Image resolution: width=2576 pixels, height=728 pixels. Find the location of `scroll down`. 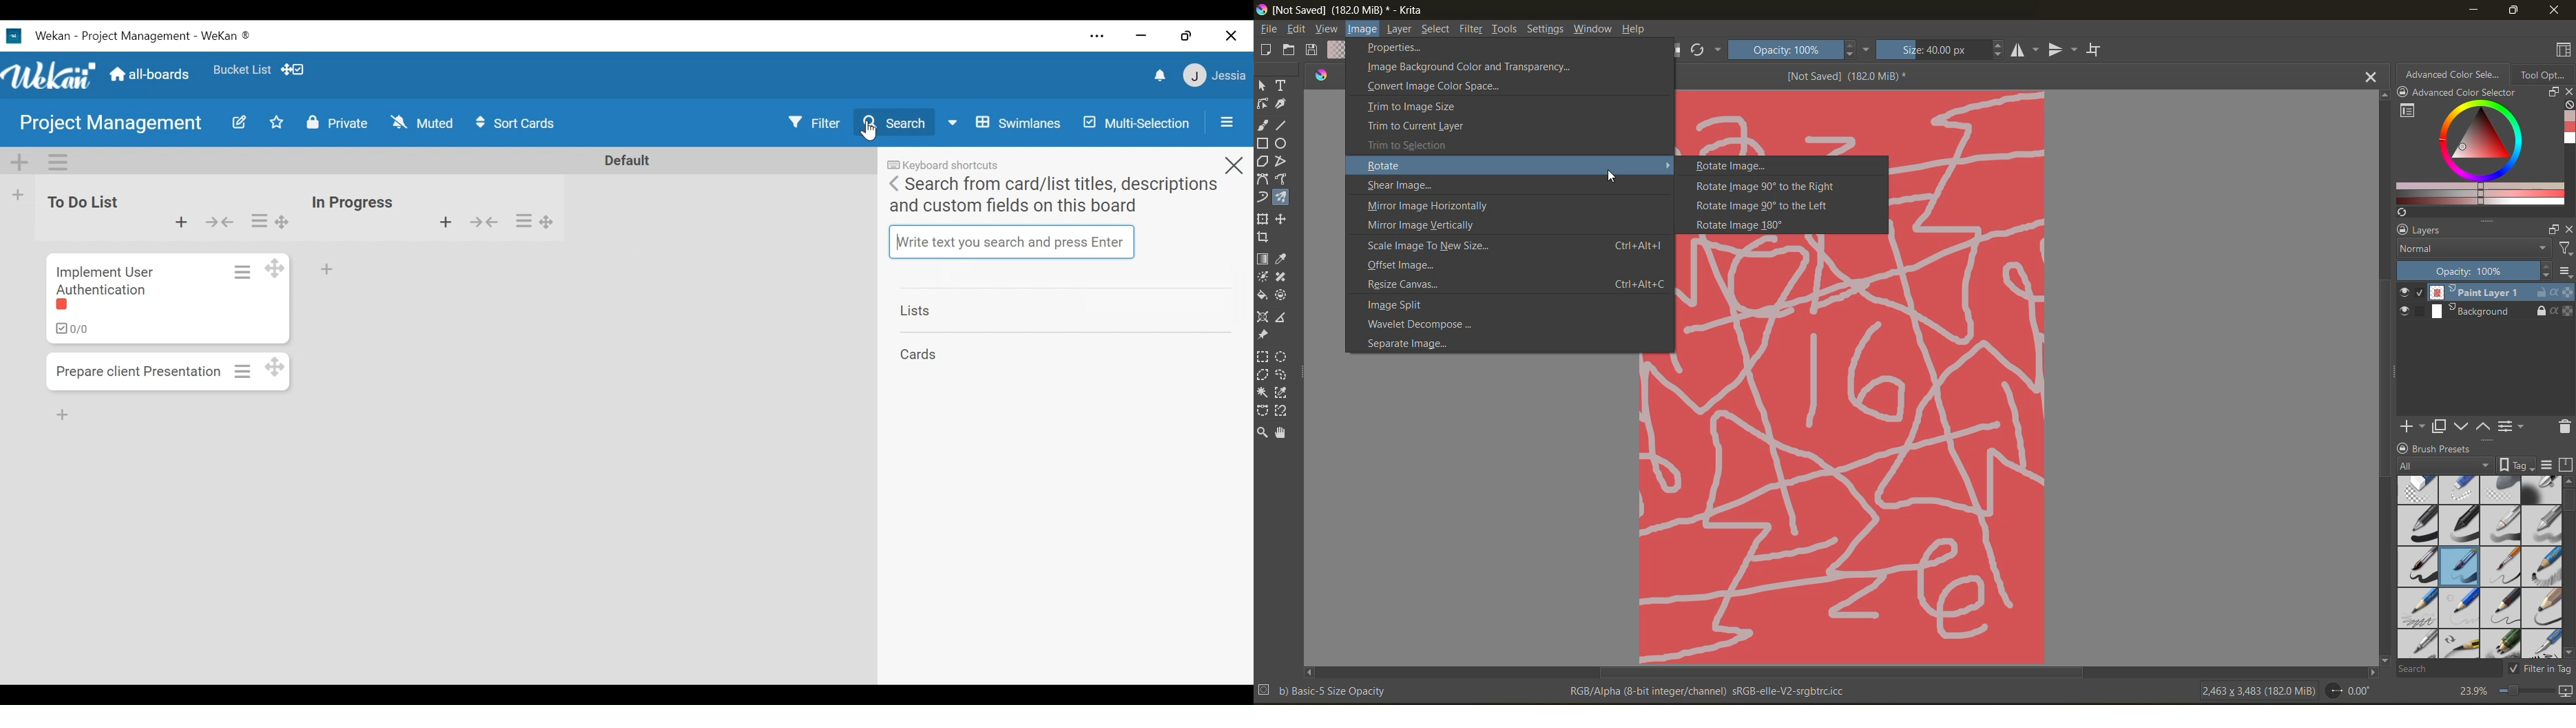

scroll down is located at coordinates (2383, 657).